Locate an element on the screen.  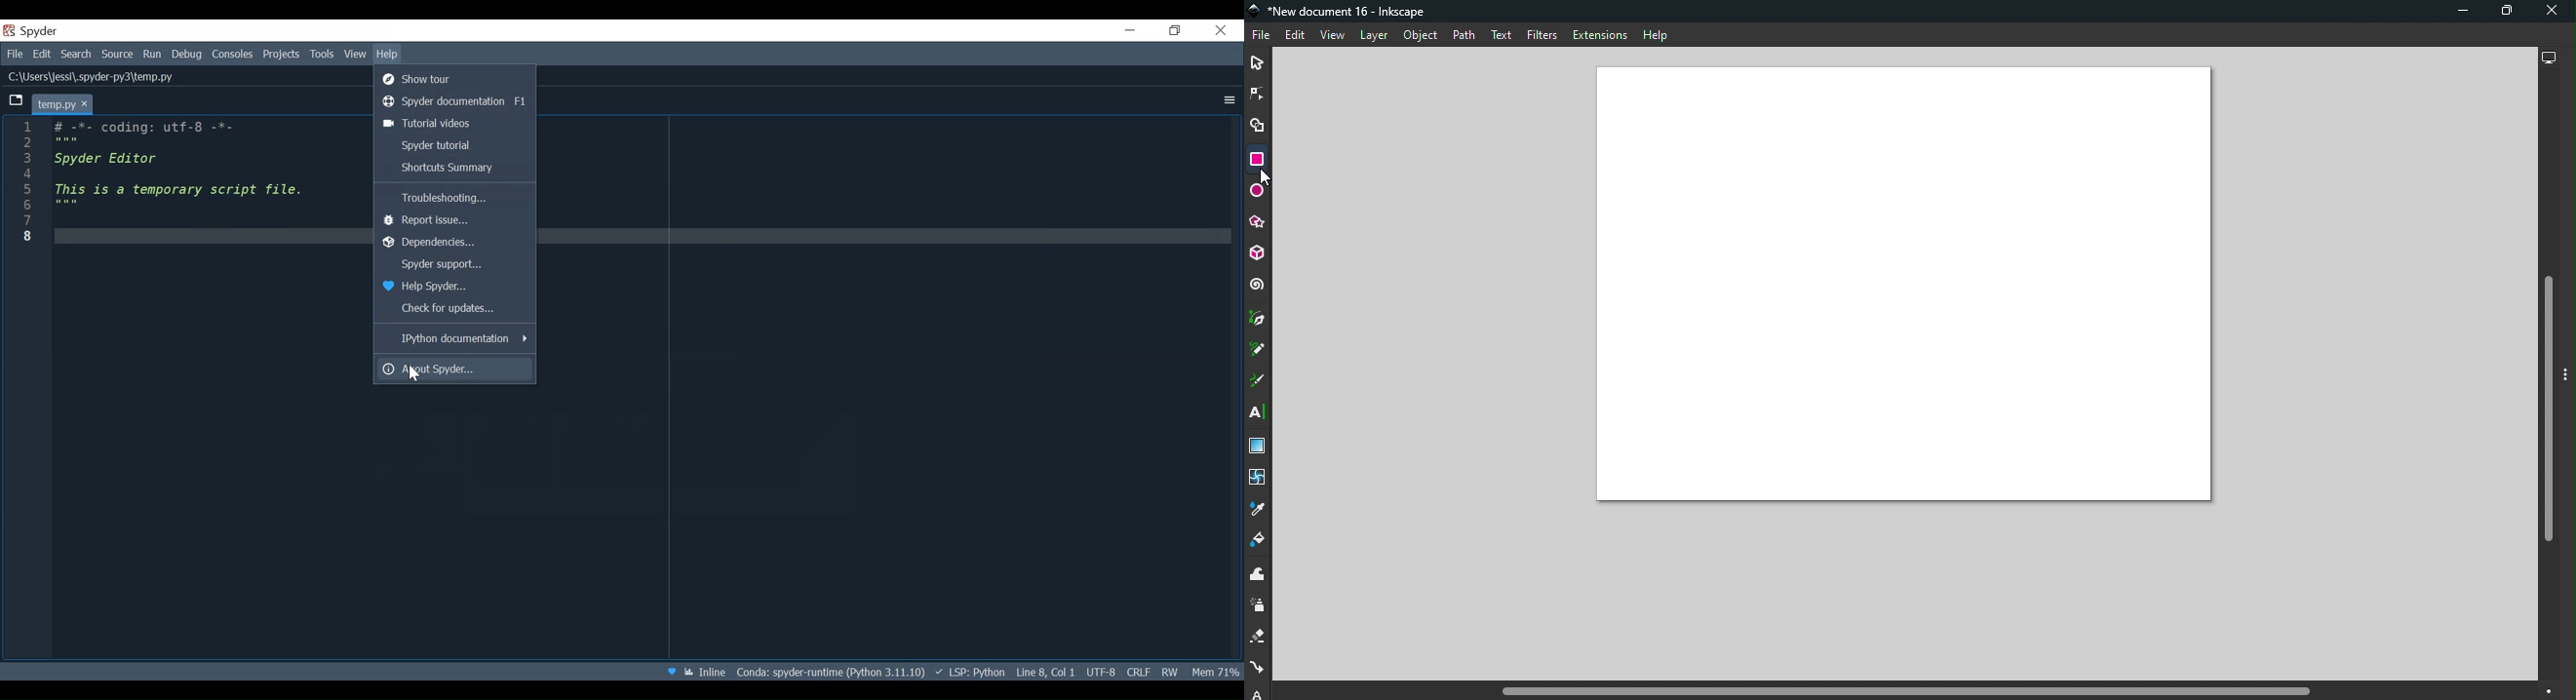
Search is located at coordinates (75, 54).